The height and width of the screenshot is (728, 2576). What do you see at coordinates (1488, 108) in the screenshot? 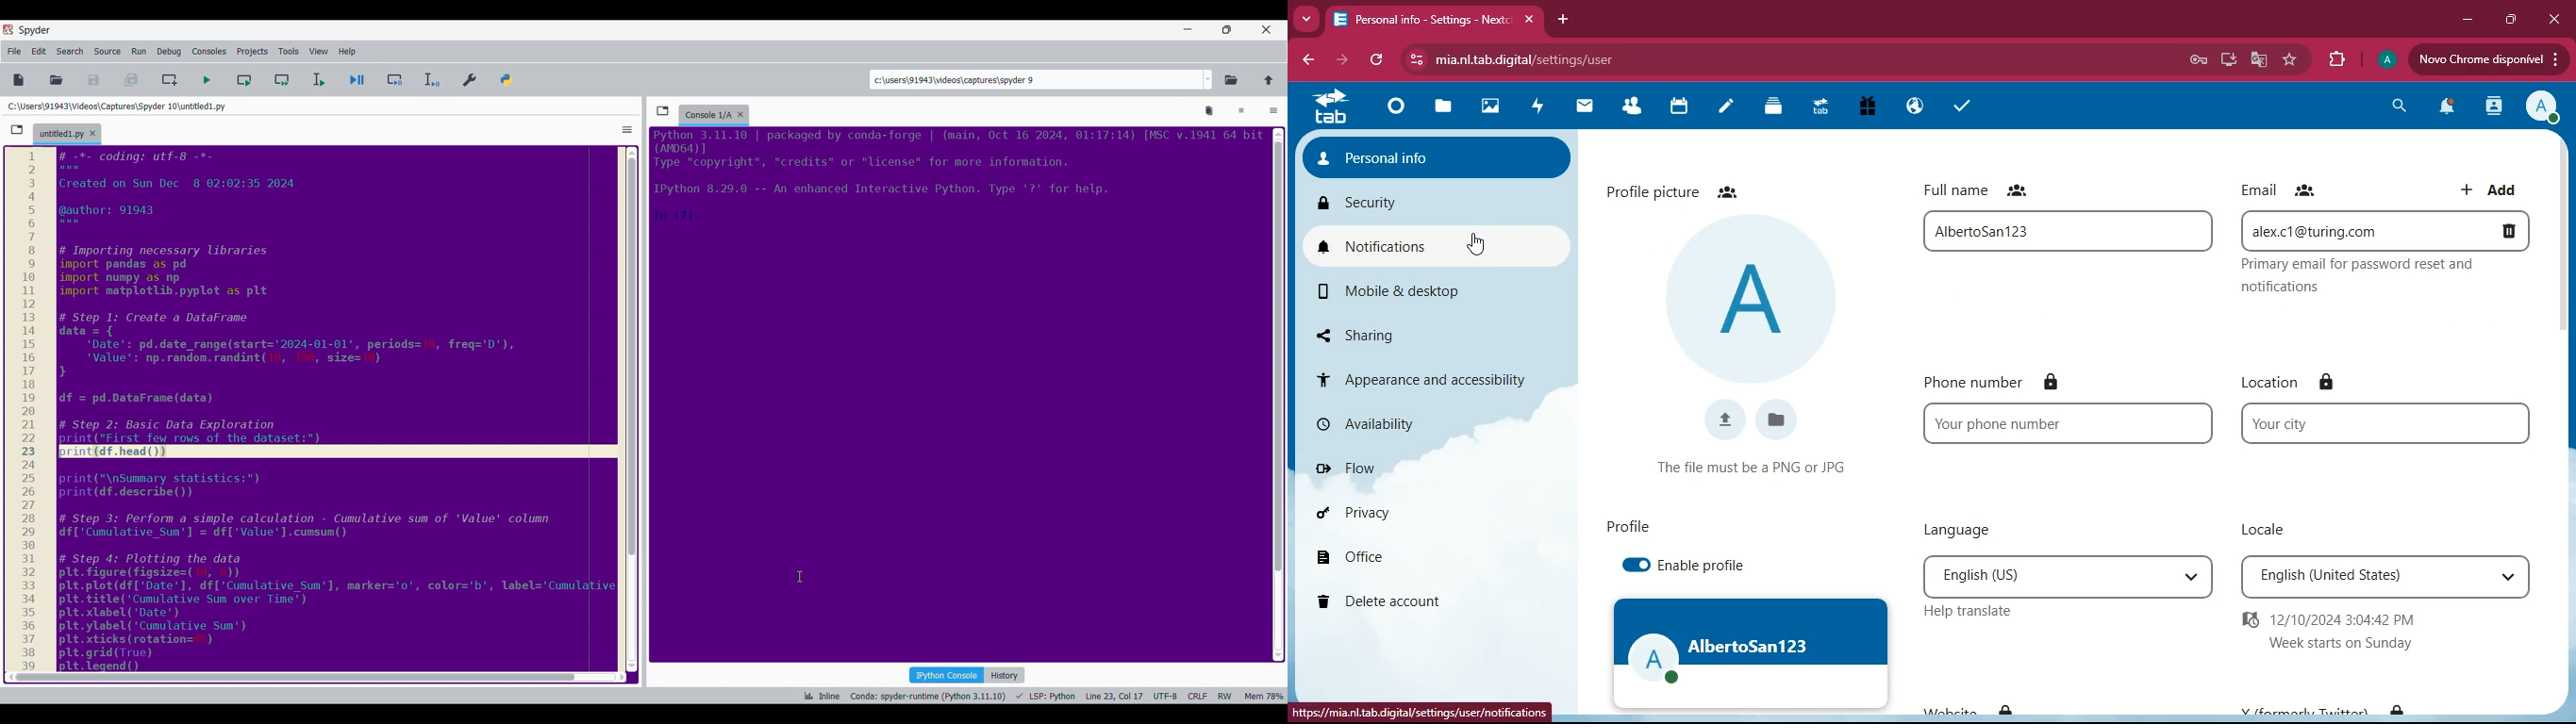
I see `images` at bounding box center [1488, 108].